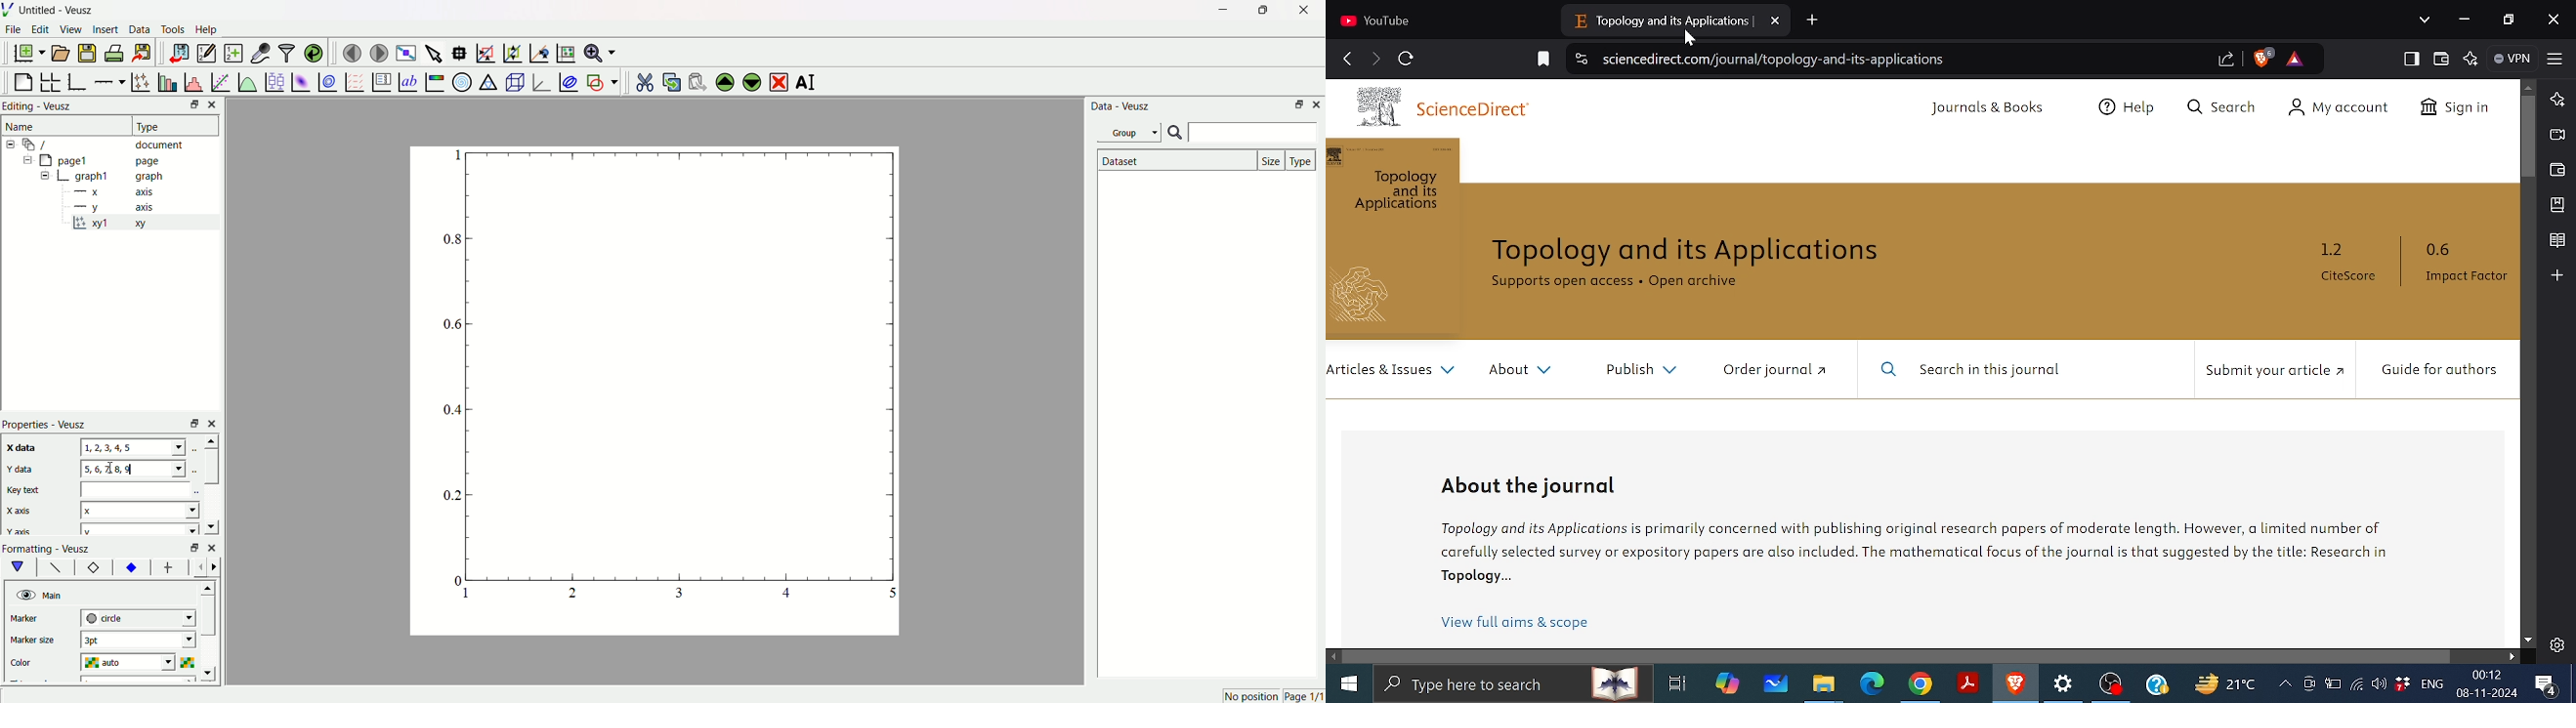  I want to click on Vertical scroll bar, so click(2529, 138).